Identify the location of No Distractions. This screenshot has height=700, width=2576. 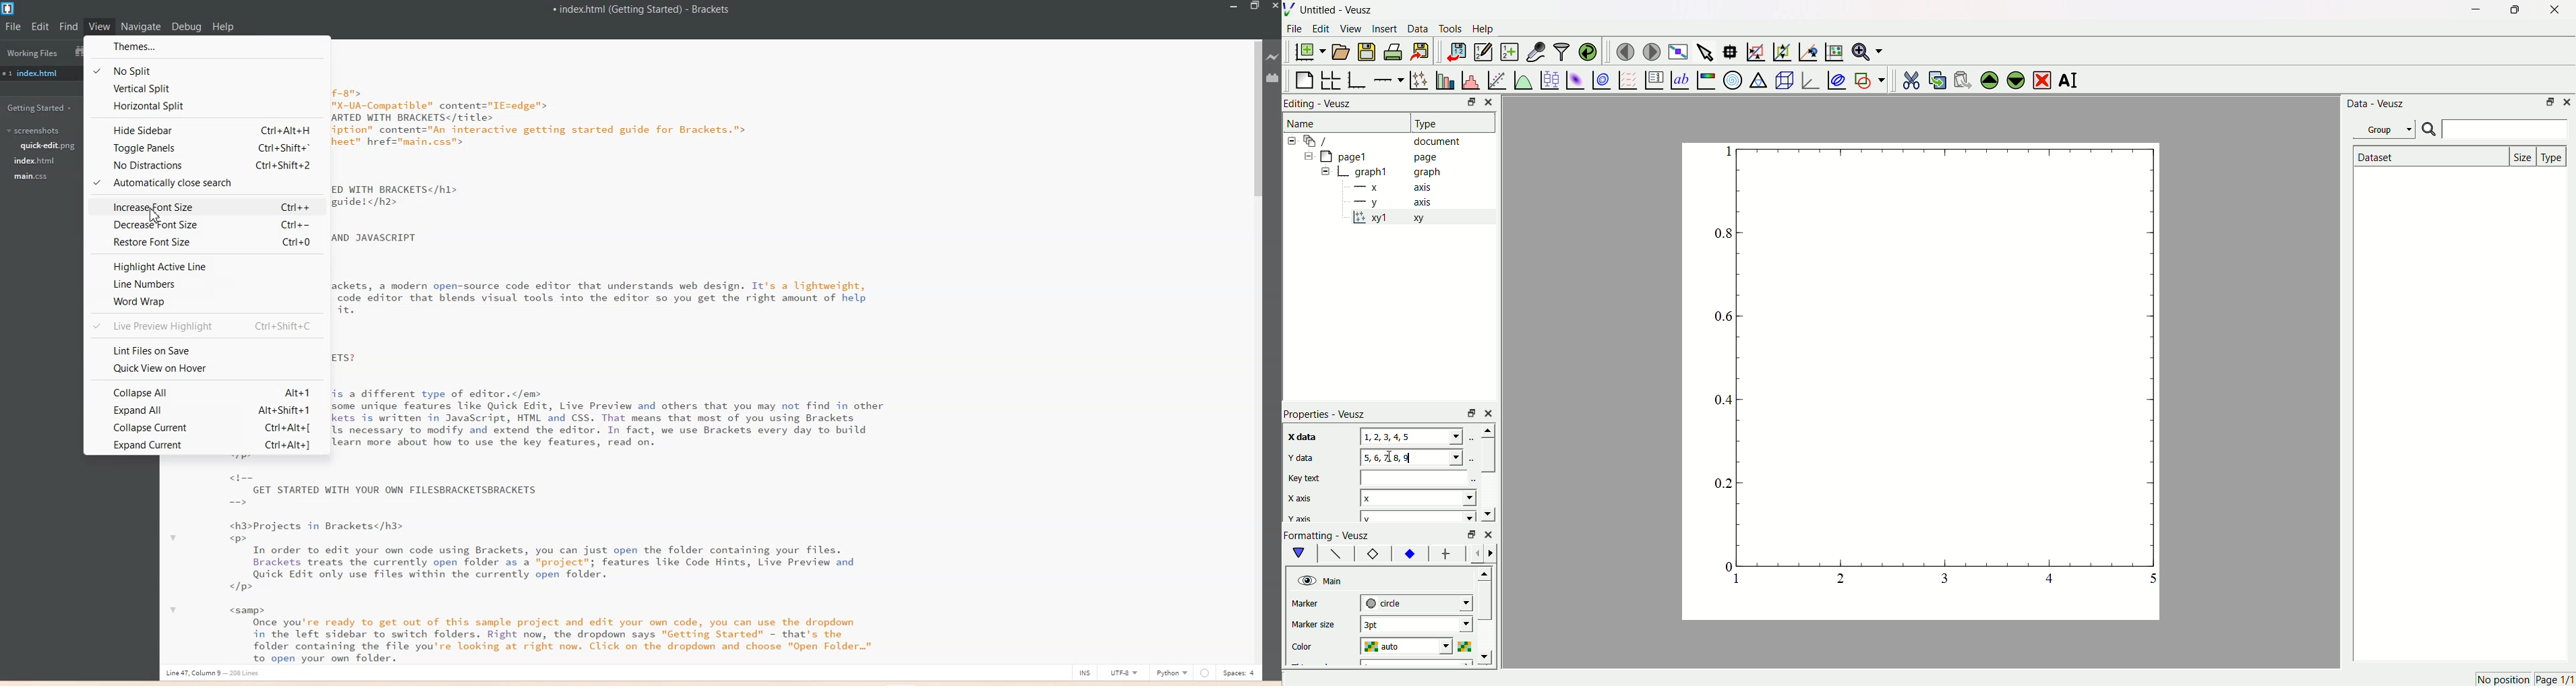
(206, 167).